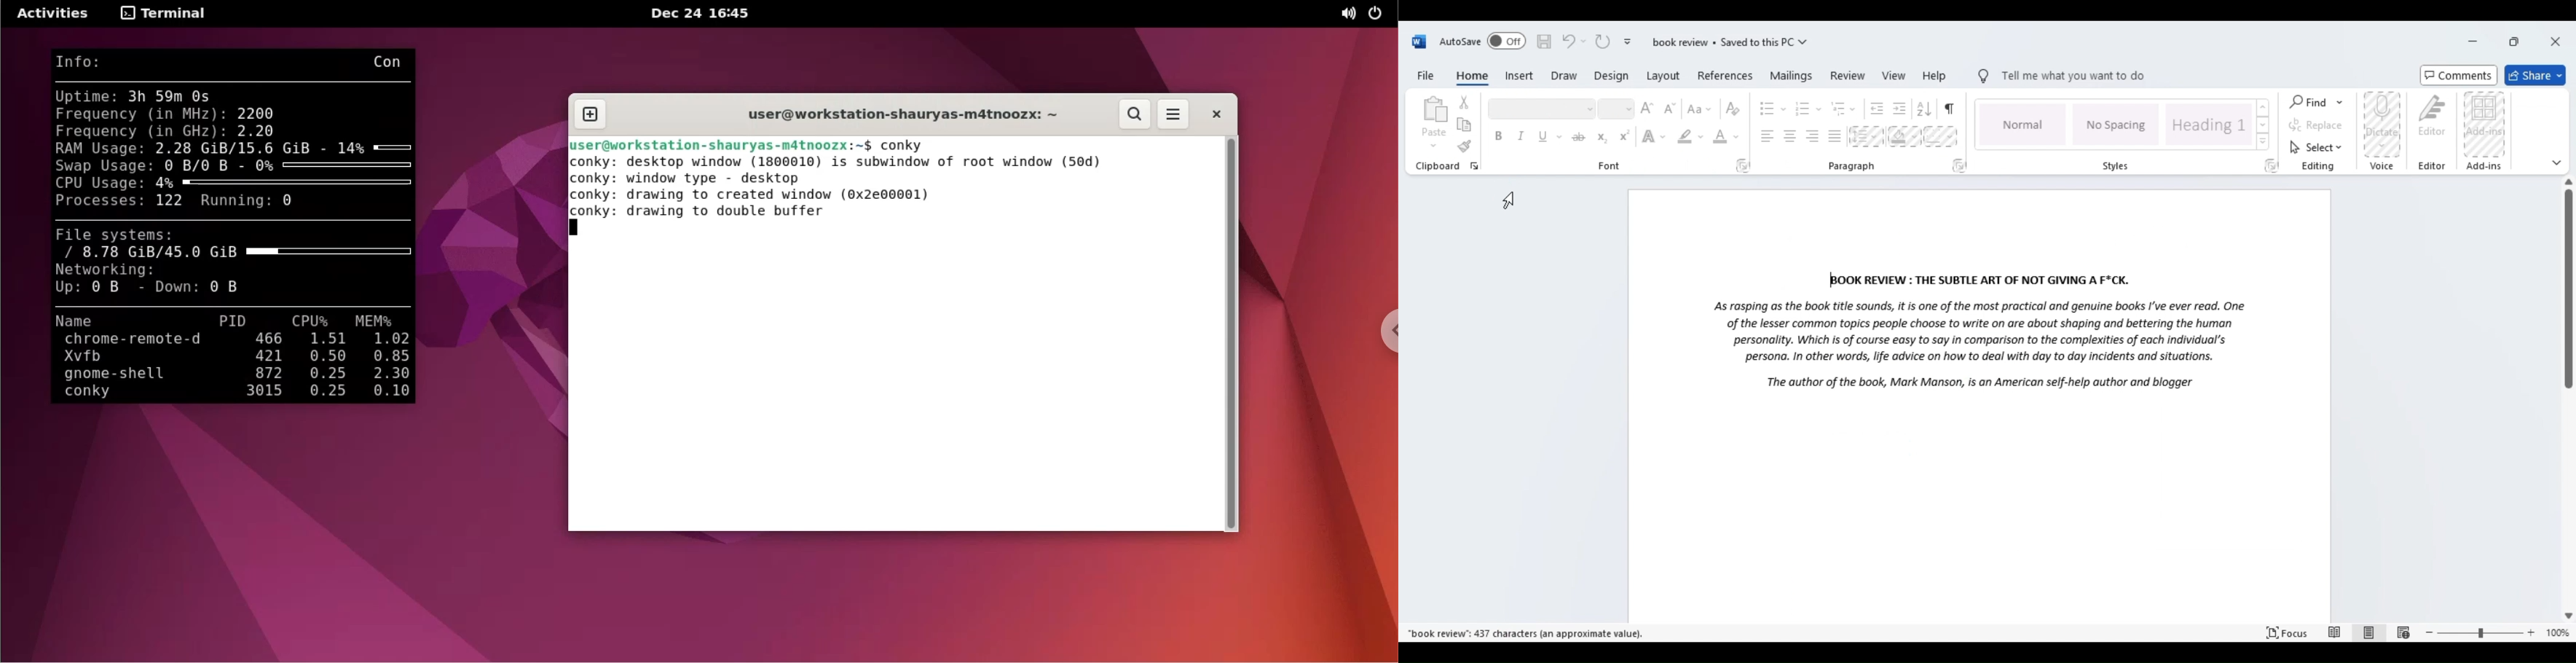  I want to click on editing, so click(2318, 133).